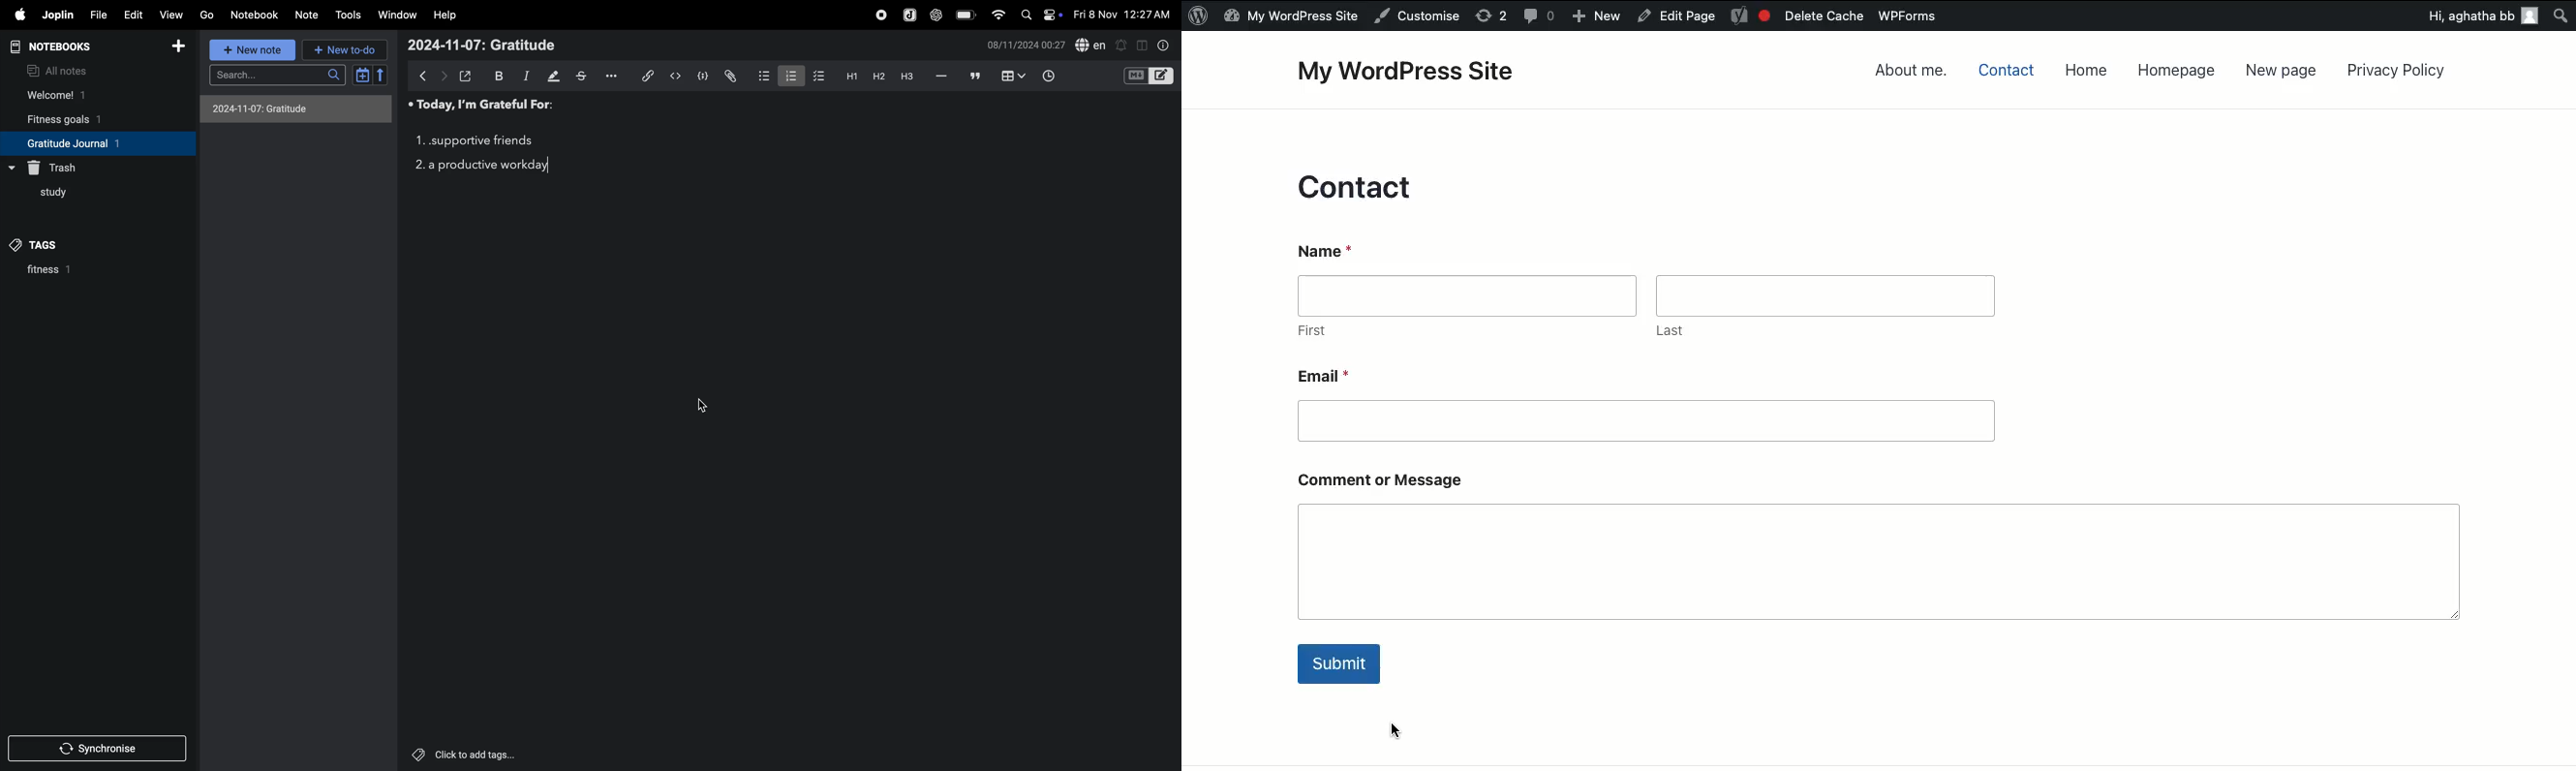 This screenshot has width=2576, height=784. What do you see at coordinates (648, 76) in the screenshot?
I see `insert sedit link` at bounding box center [648, 76].